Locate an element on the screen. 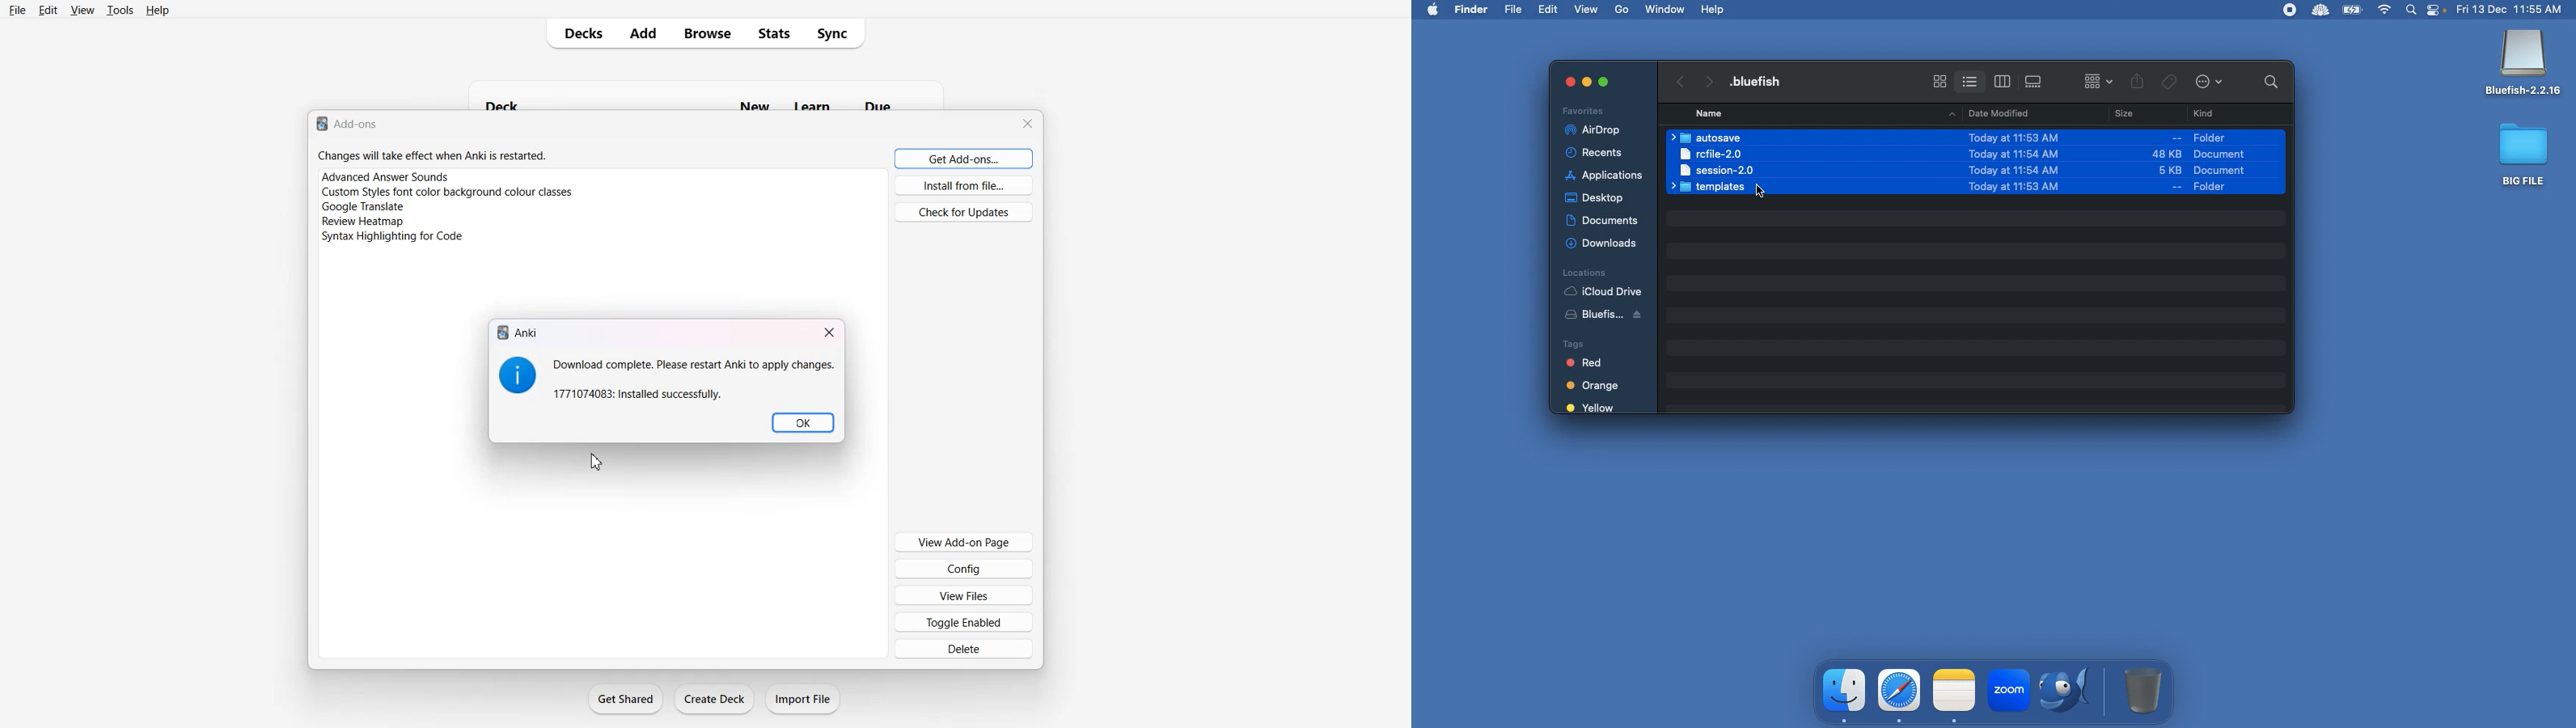 Image resolution: width=2576 pixels, height=728 pixels. Help is located at coordinates (1714, 9).